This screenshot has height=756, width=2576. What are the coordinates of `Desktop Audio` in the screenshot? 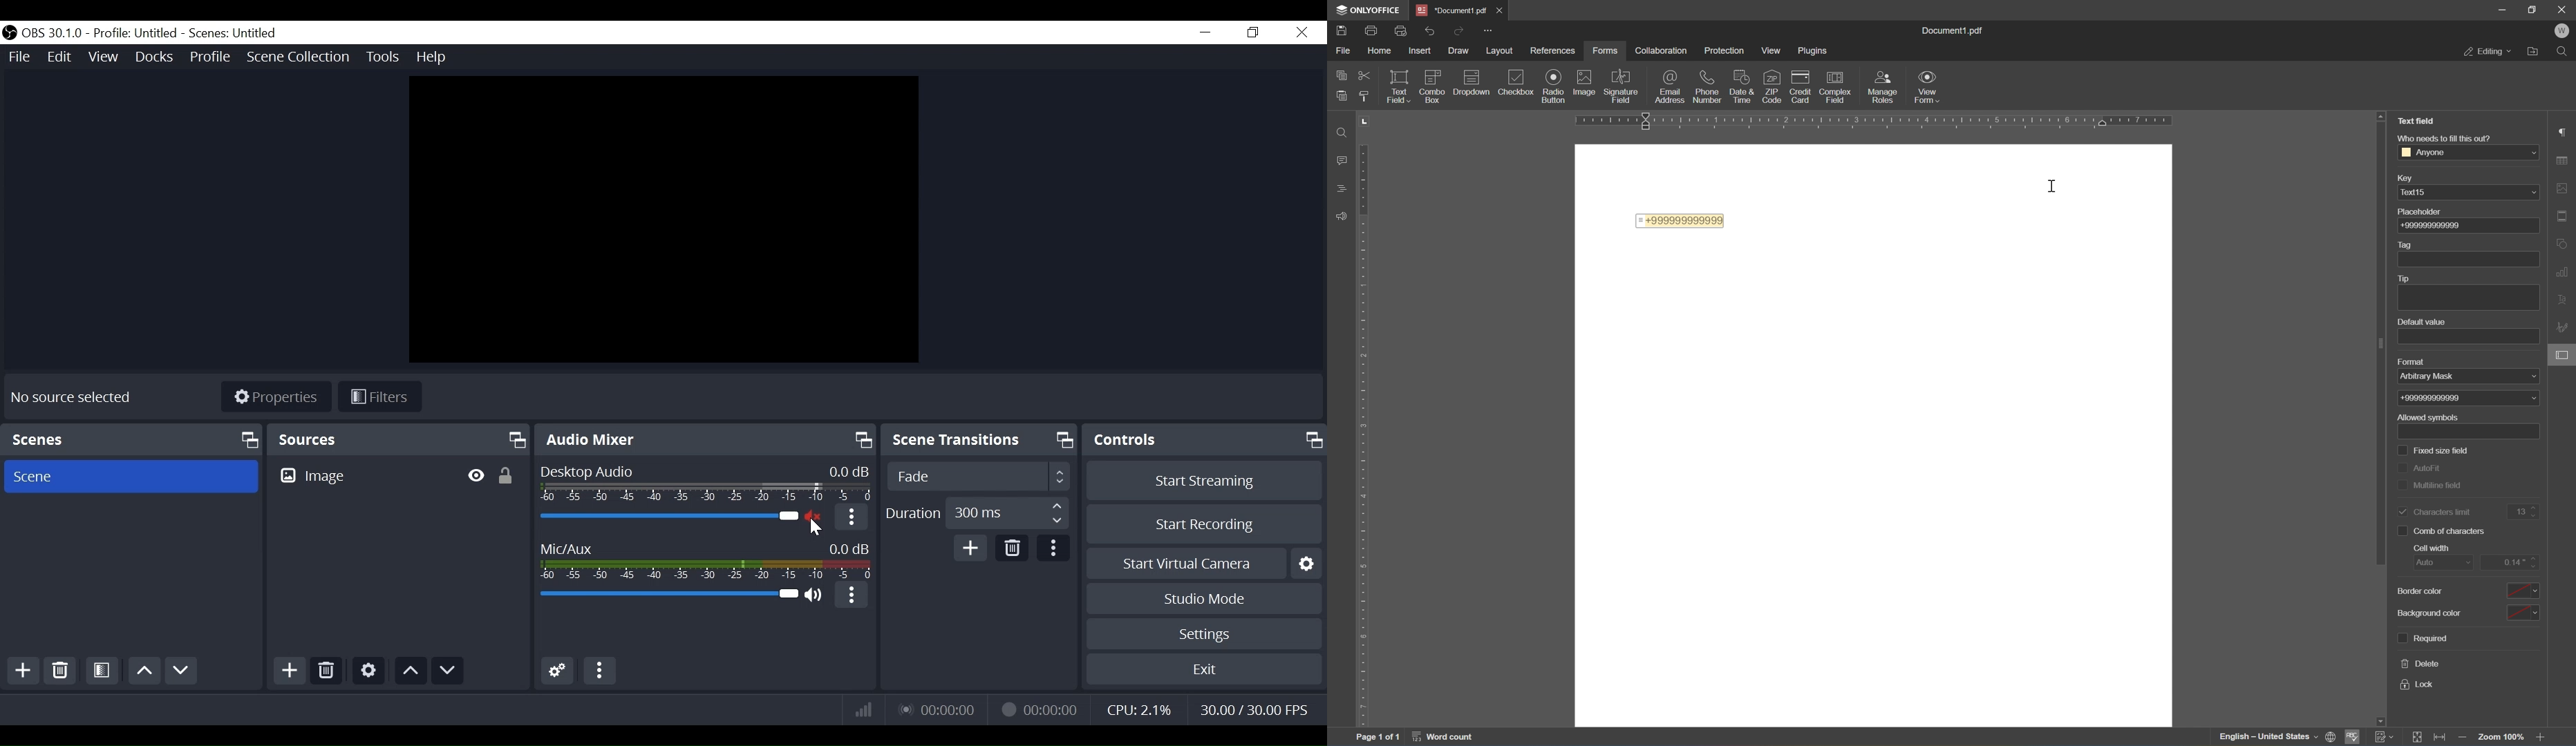 It's located at (707, 484).